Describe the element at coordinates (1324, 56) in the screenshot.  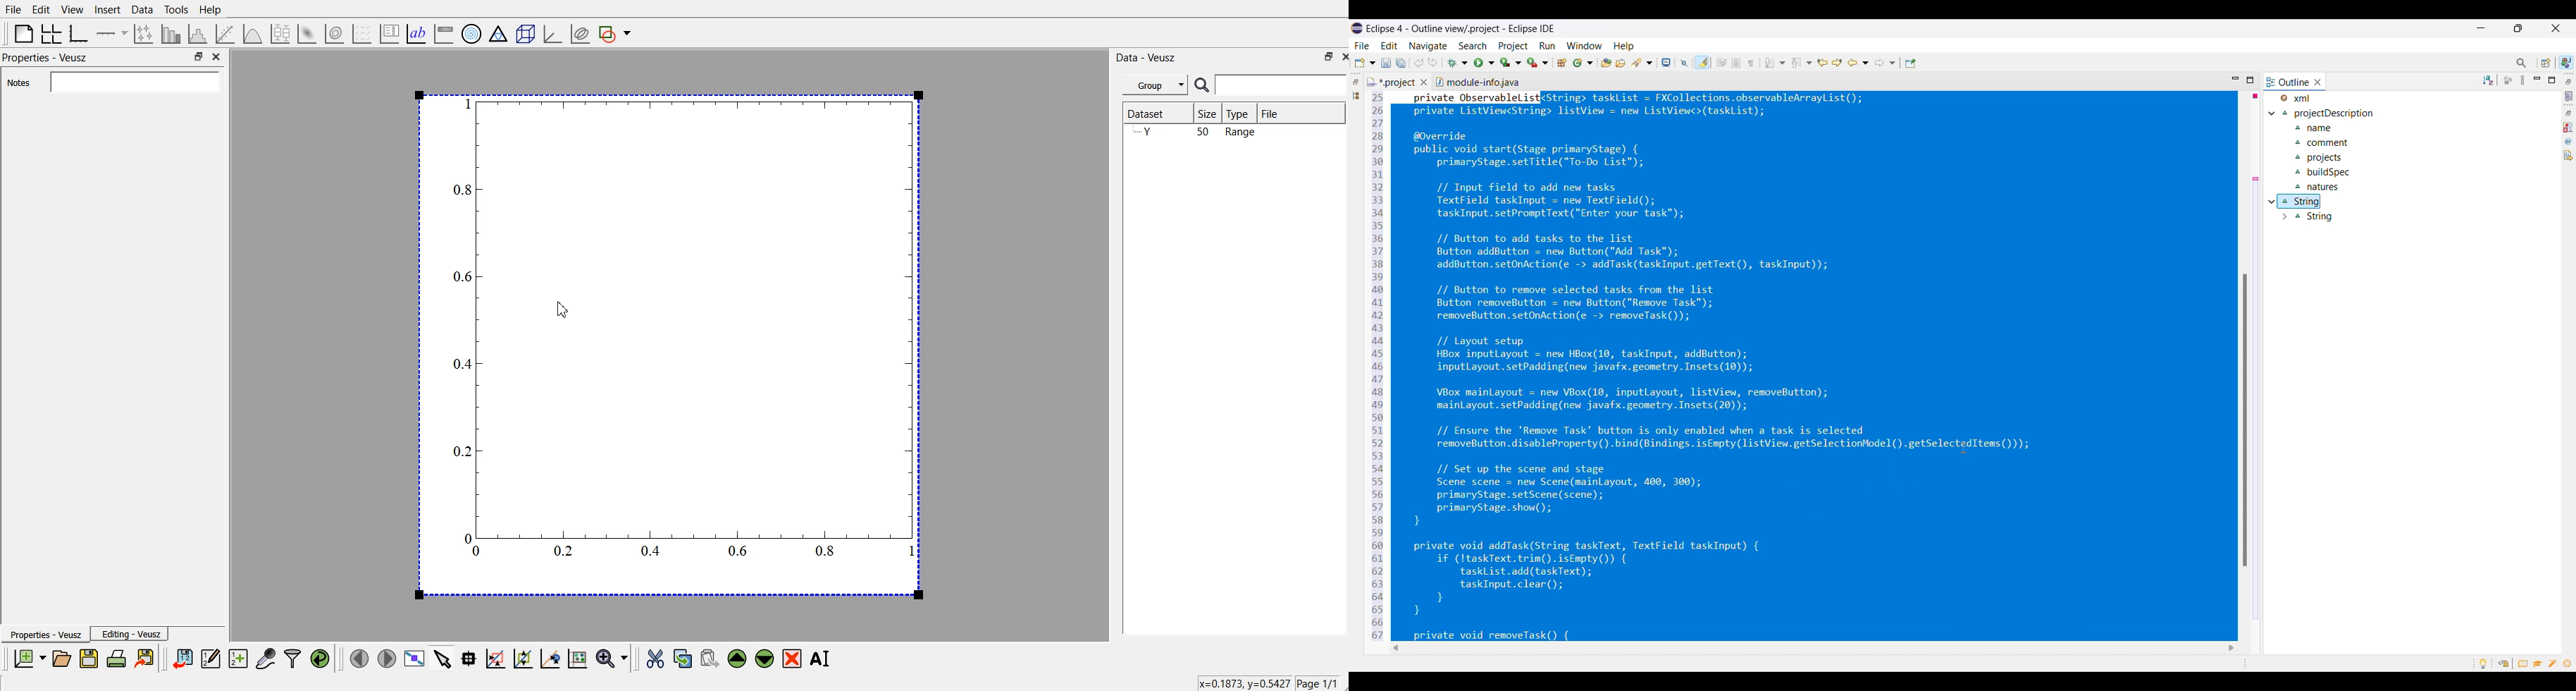
I see `minimise` at that location.